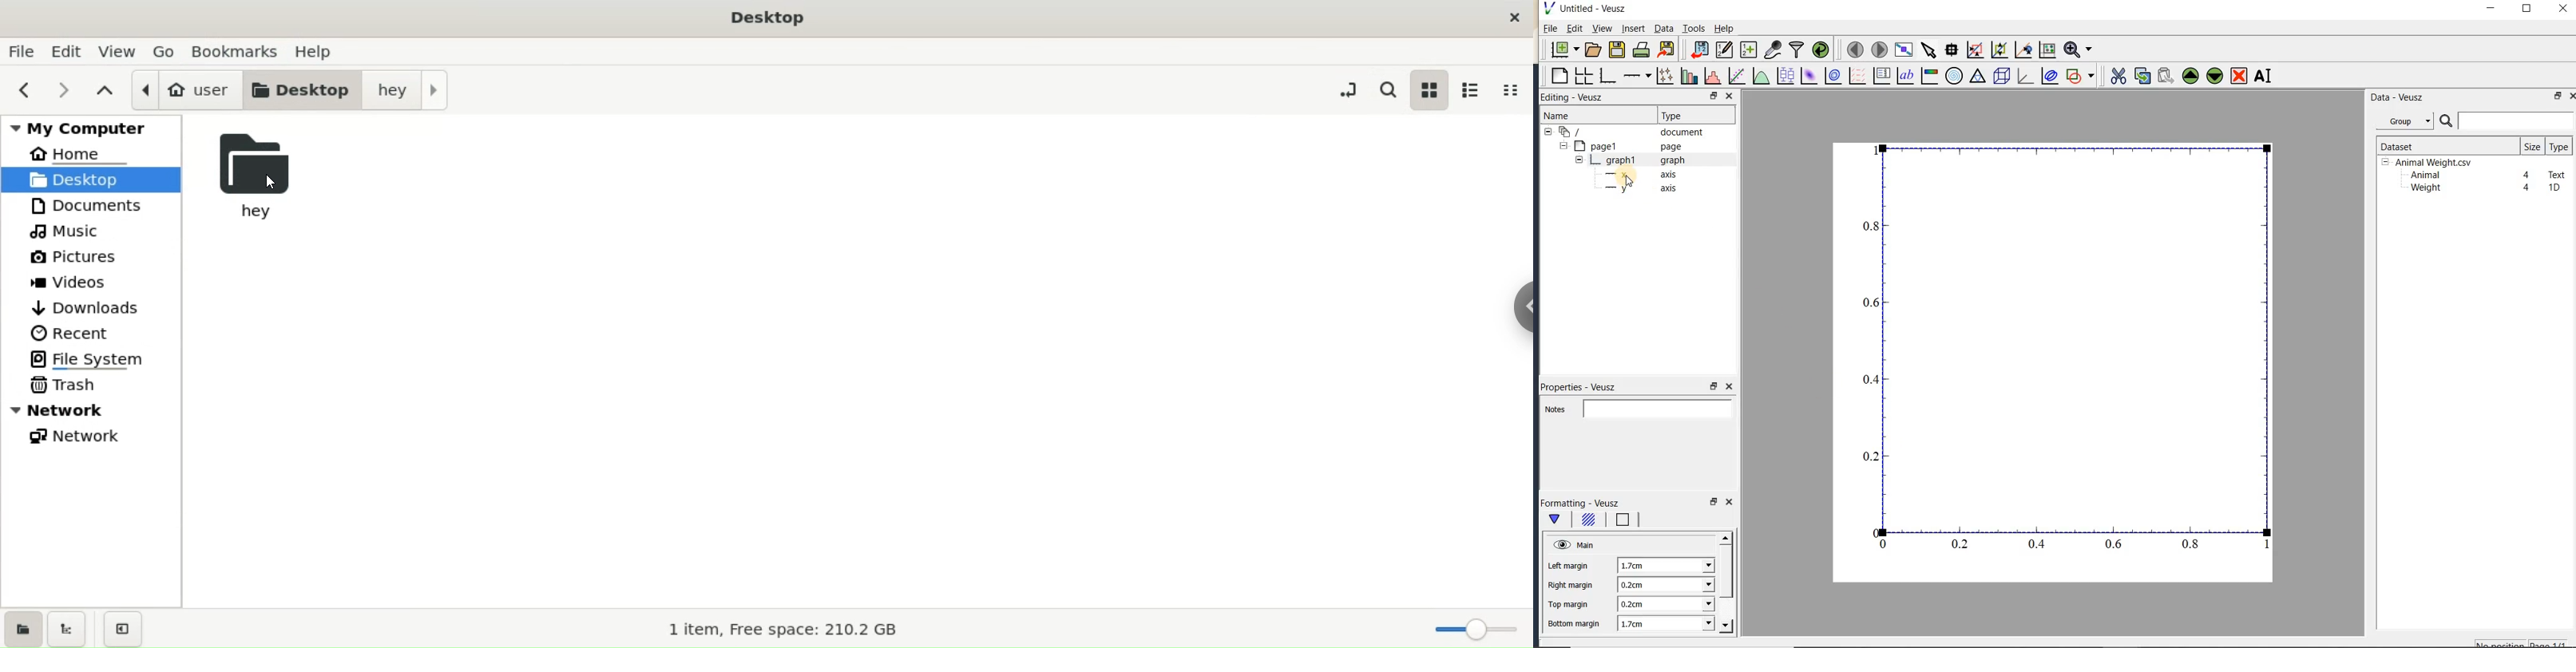 The width and height of the screenshot is (2576, 672). What do you see at coordinates (2024, 76) in the screenshot?
I see `3d graph` at bounding box center [2024, 76].